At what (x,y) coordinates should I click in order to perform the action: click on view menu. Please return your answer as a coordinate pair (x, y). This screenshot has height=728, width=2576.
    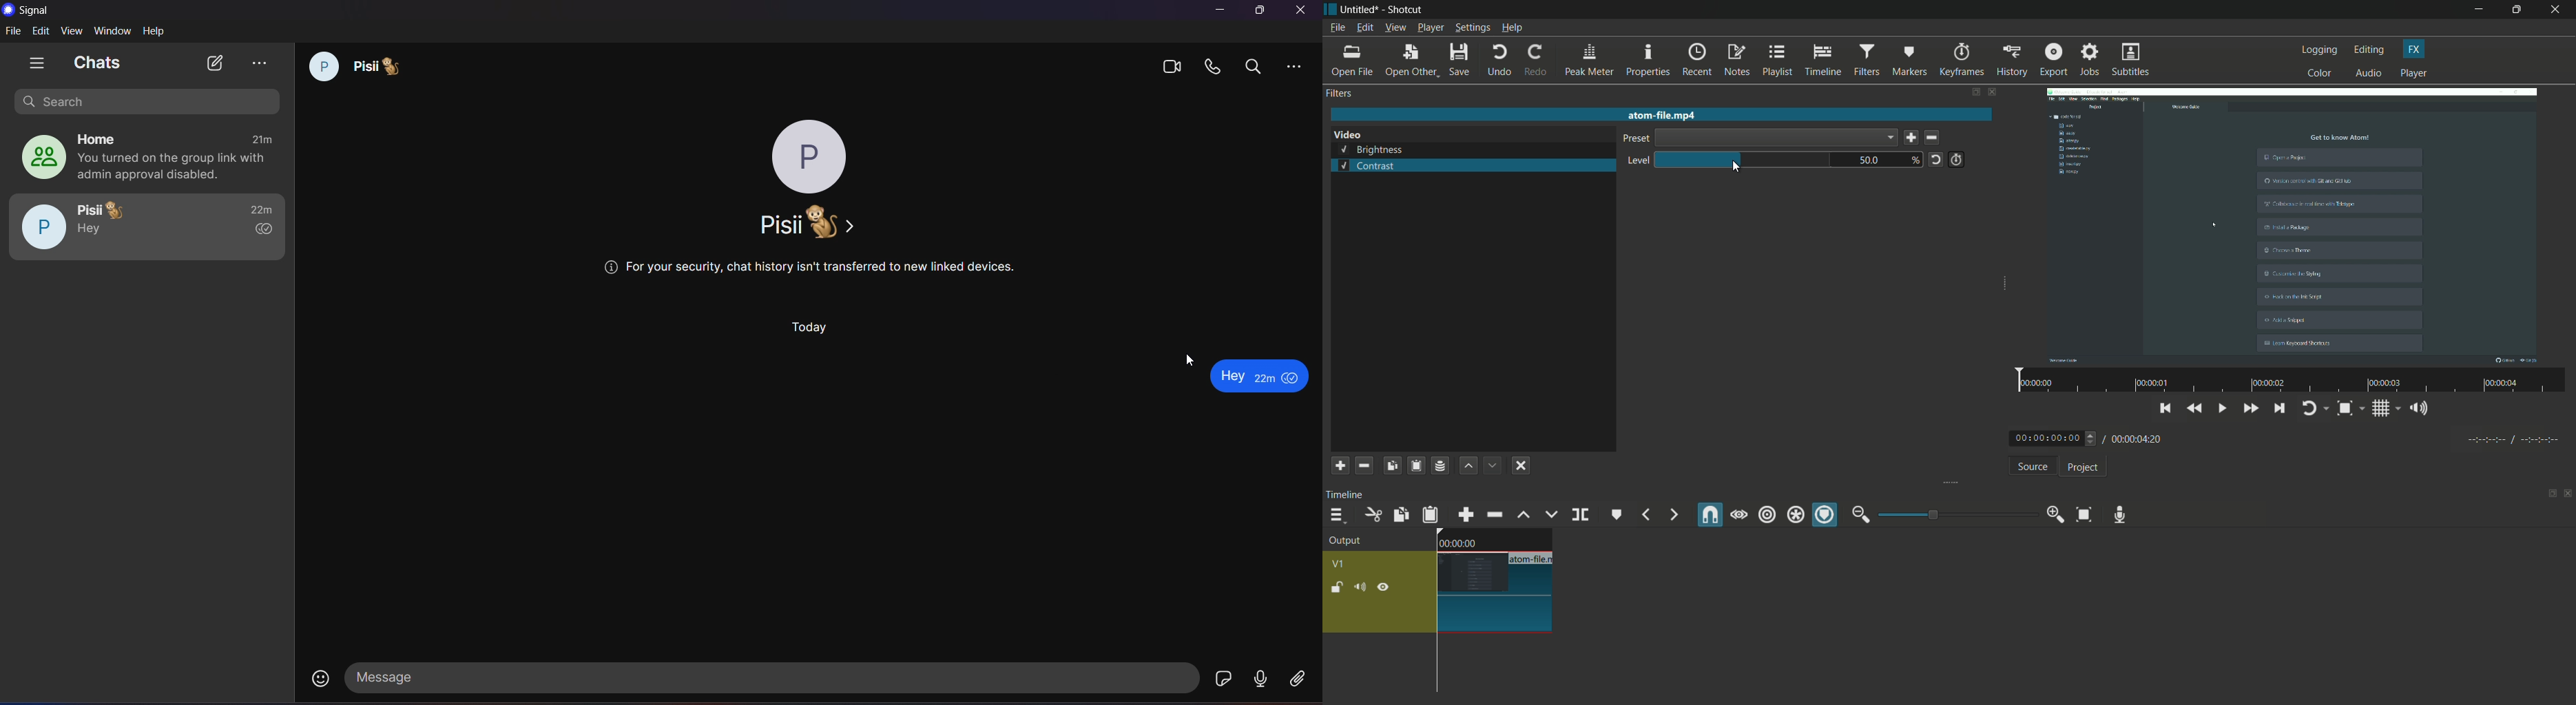
    Looking at the image, I should click on (1395, 27).